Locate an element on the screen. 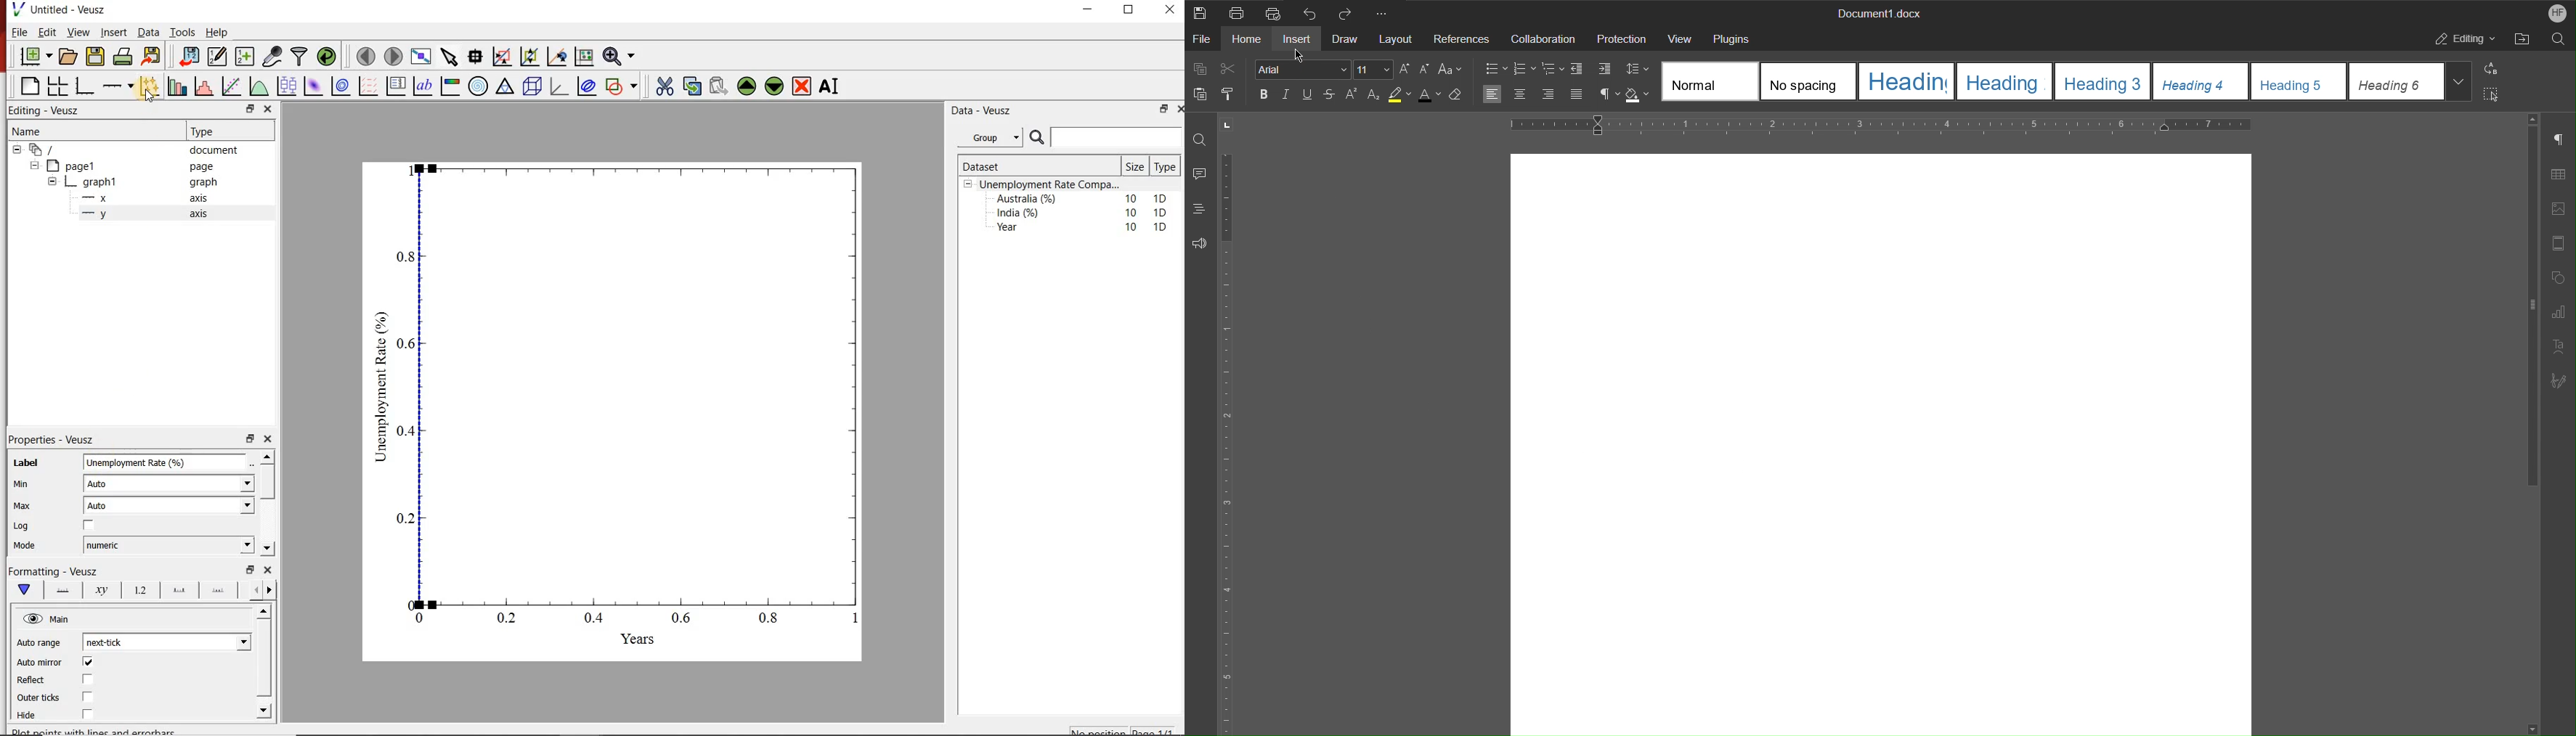 The width and height of the screenshot is (2576, 756). graph chart is located at coordinates (614, 412).